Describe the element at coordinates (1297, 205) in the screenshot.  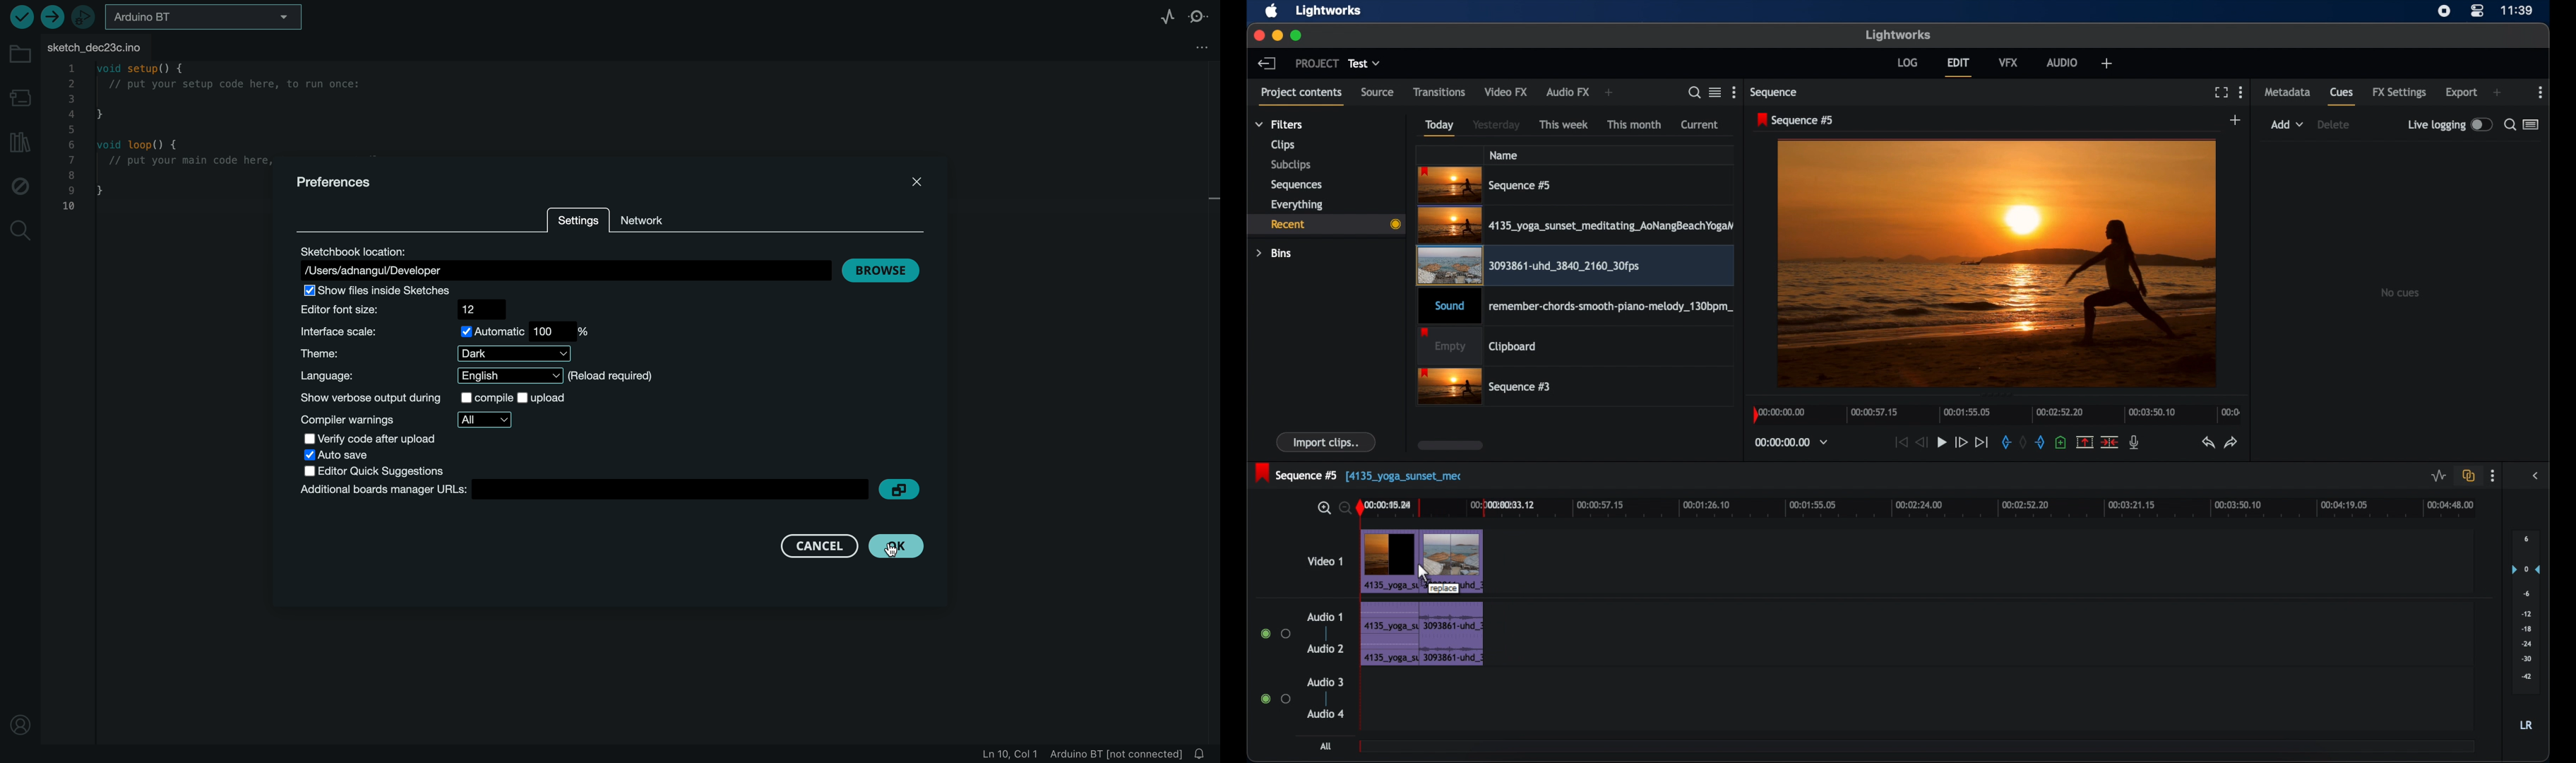
I see `everything` at that location.